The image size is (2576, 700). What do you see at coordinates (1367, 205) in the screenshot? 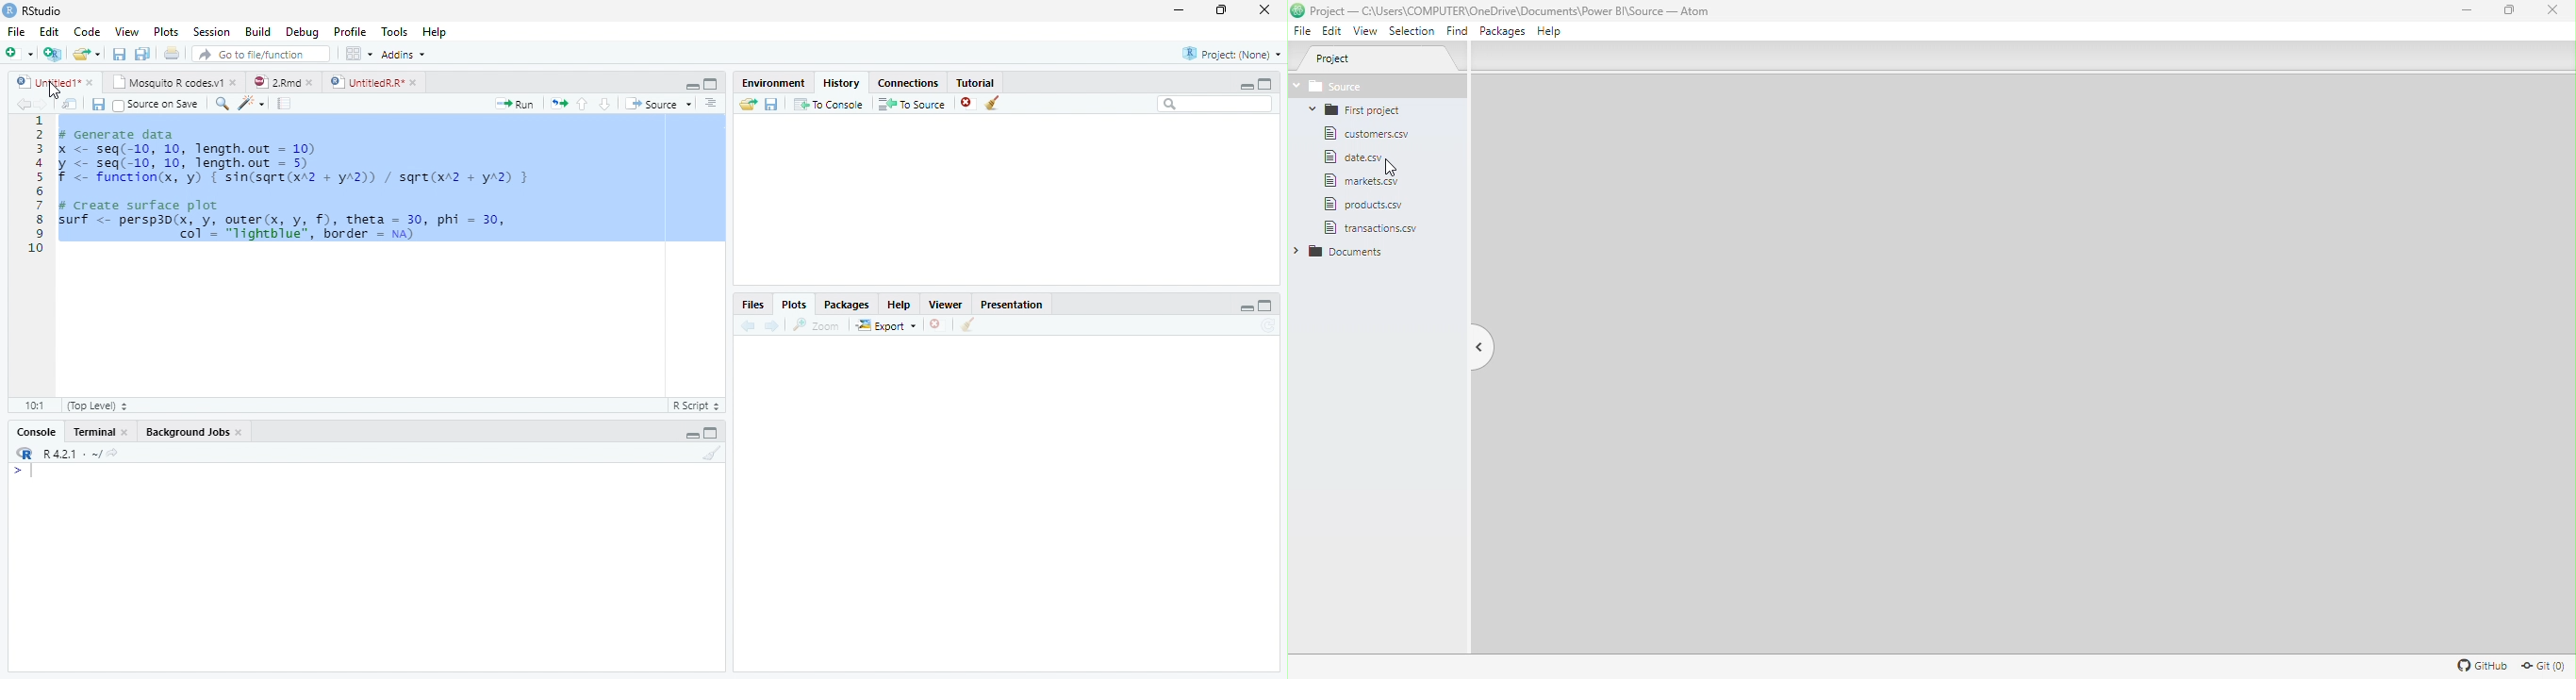
I see `File` at bounding box center [1367, 205].